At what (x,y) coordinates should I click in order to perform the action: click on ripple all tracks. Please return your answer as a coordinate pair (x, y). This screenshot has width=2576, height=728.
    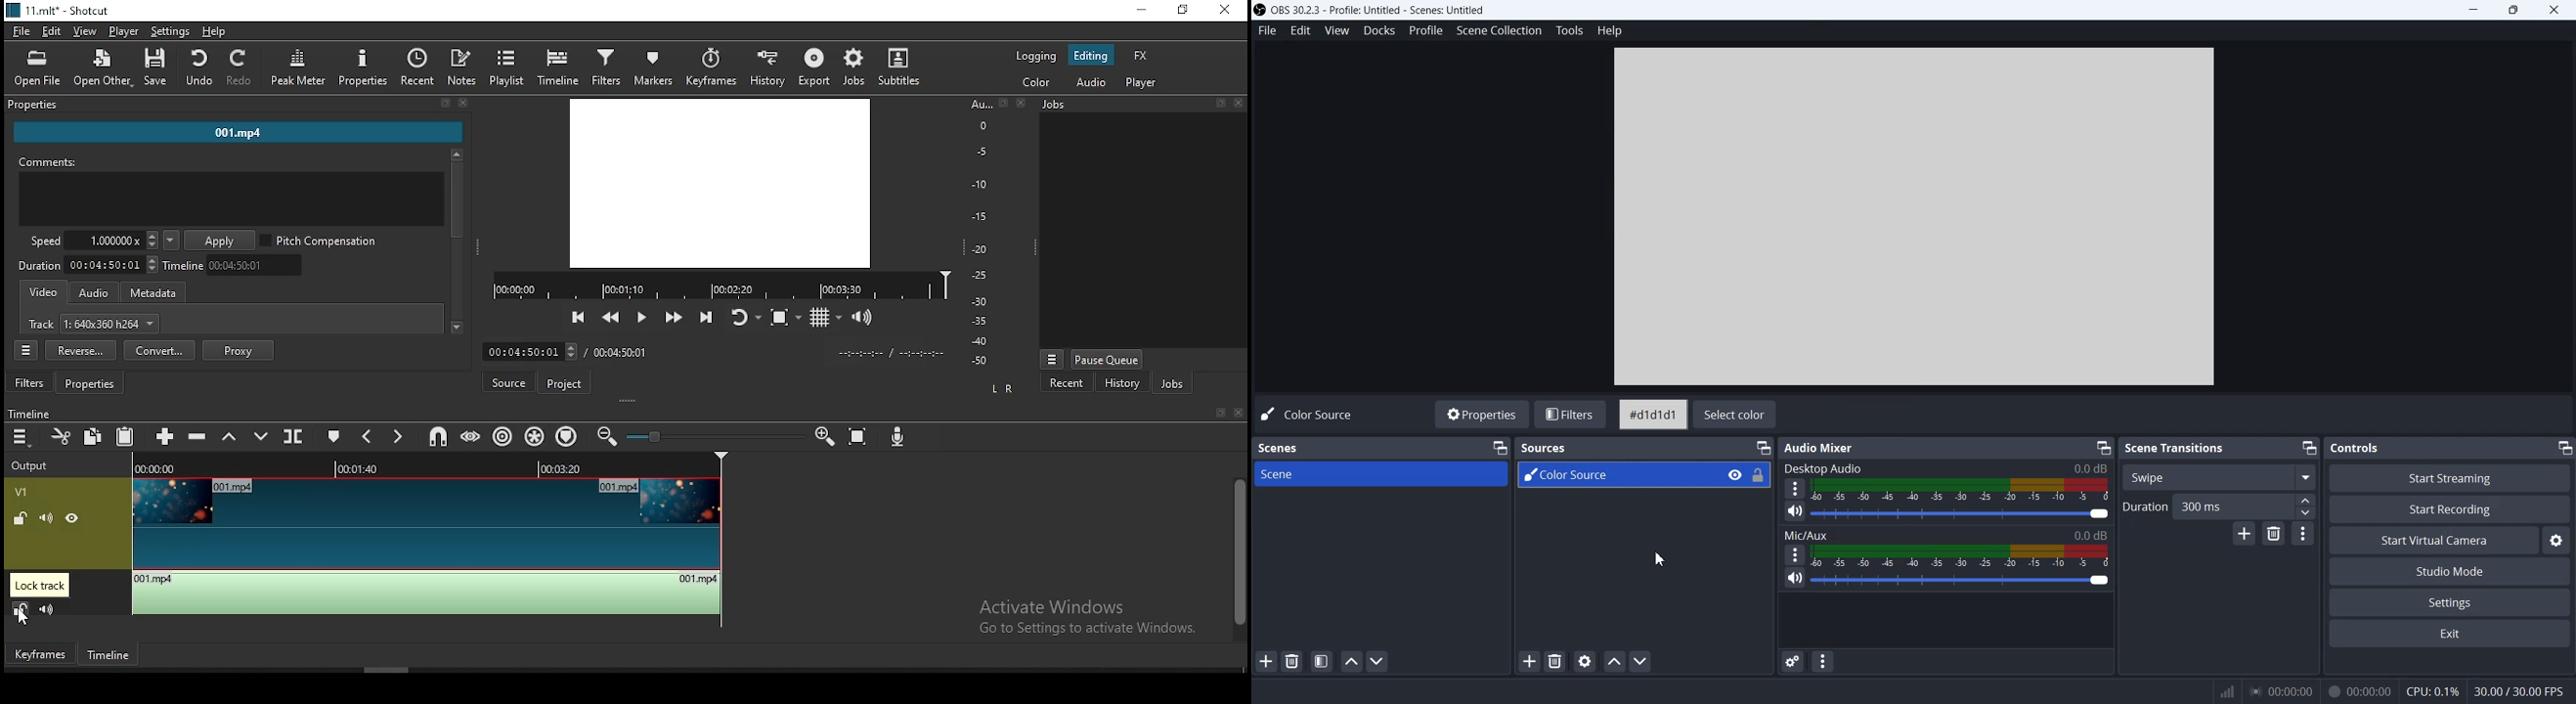
    Looking at the image, I should click on (537, 436).